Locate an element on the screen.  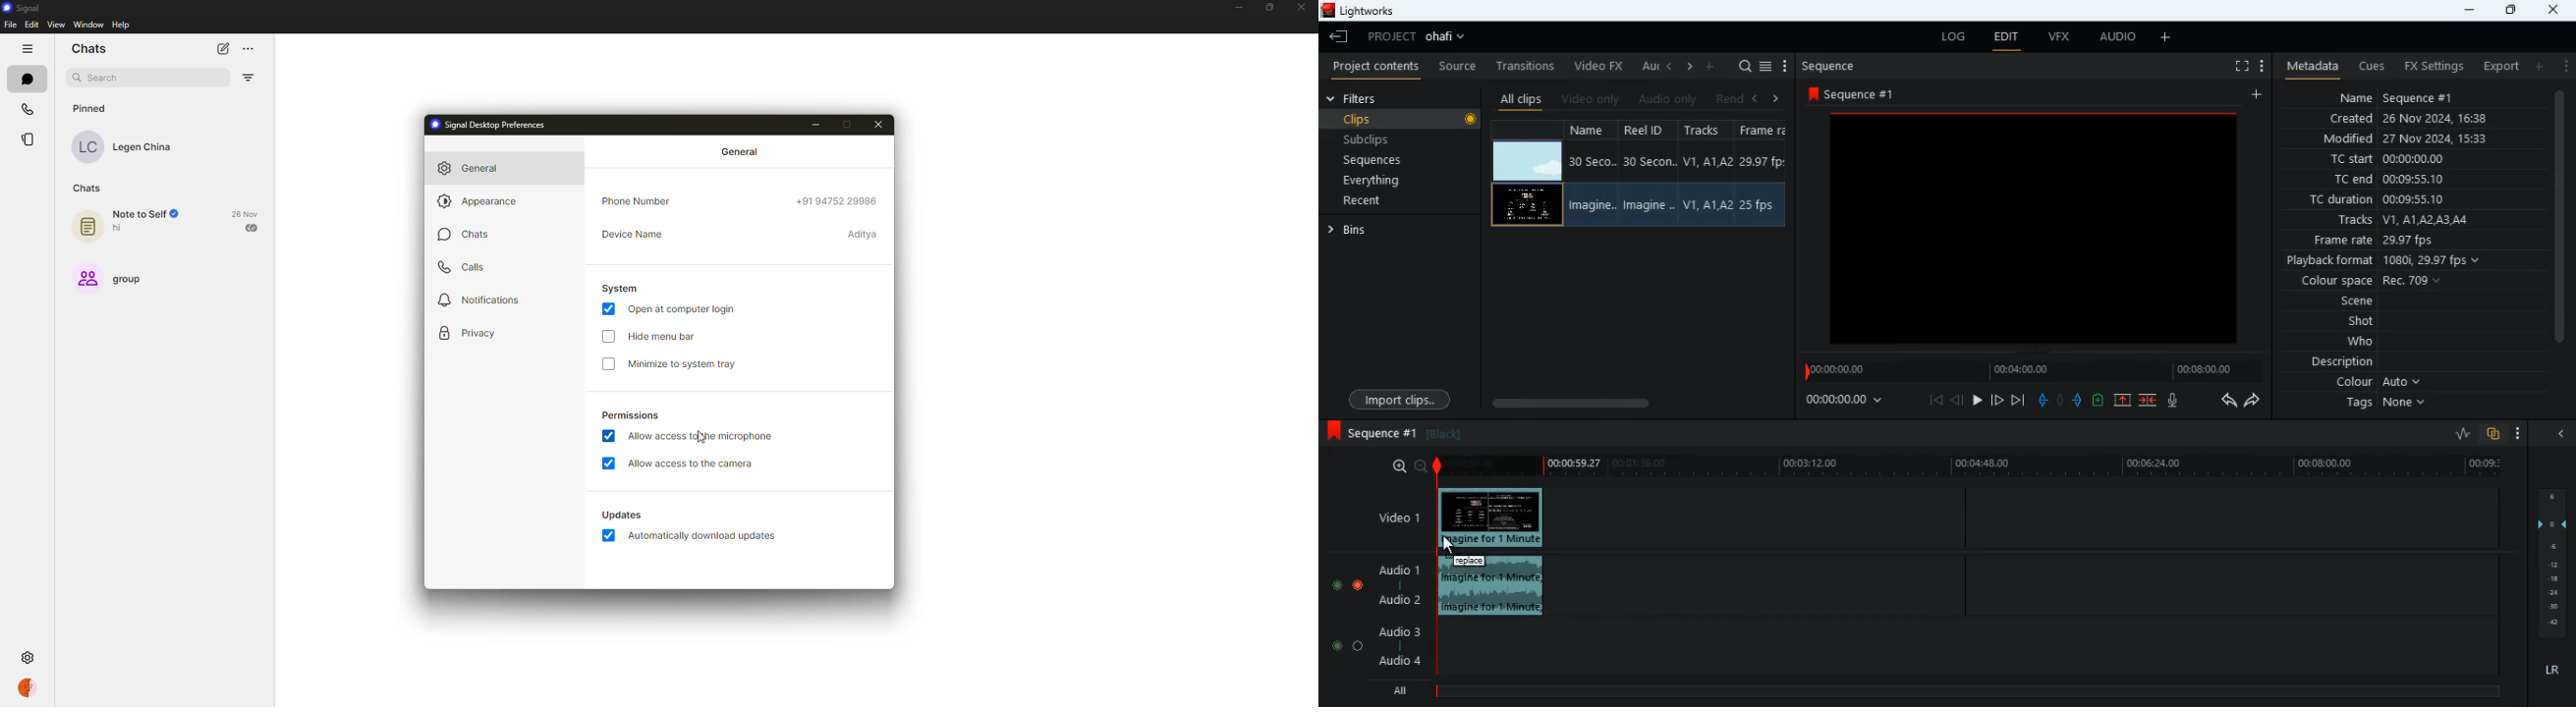
more is located at coordinates (2513, 432).